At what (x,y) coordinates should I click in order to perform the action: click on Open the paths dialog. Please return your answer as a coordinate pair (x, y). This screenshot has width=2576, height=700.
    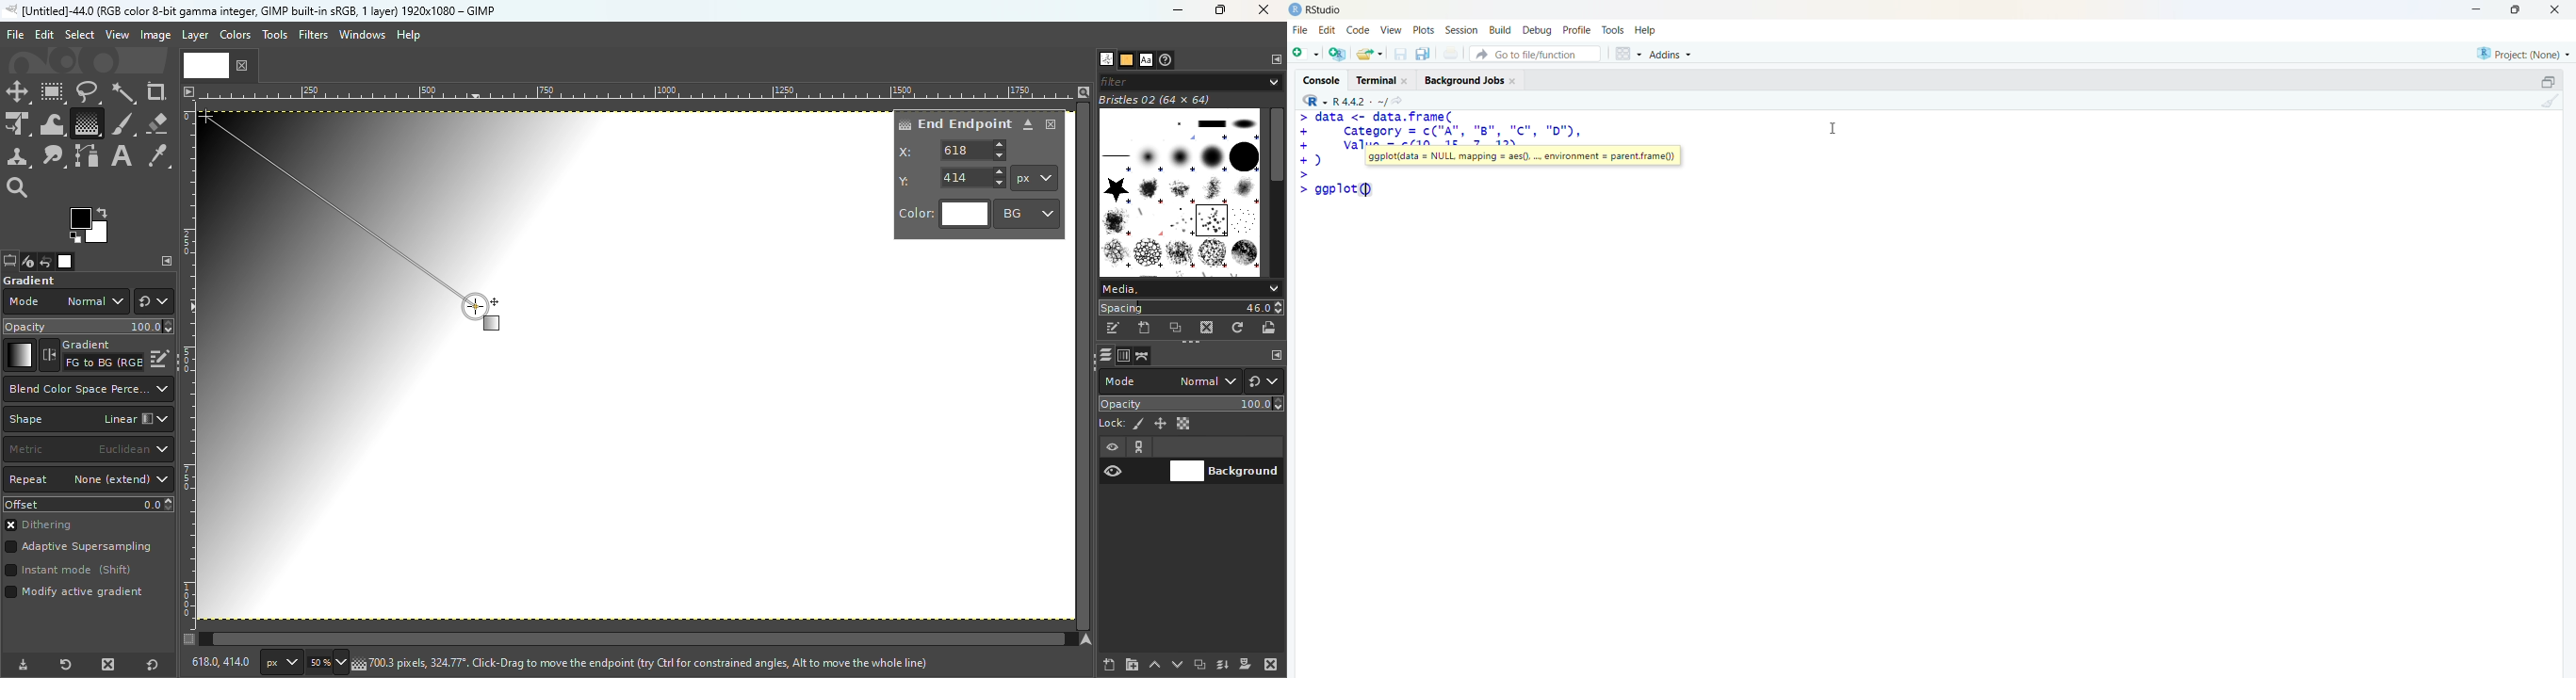
    Looking at the image, I should click on (1143, 356).